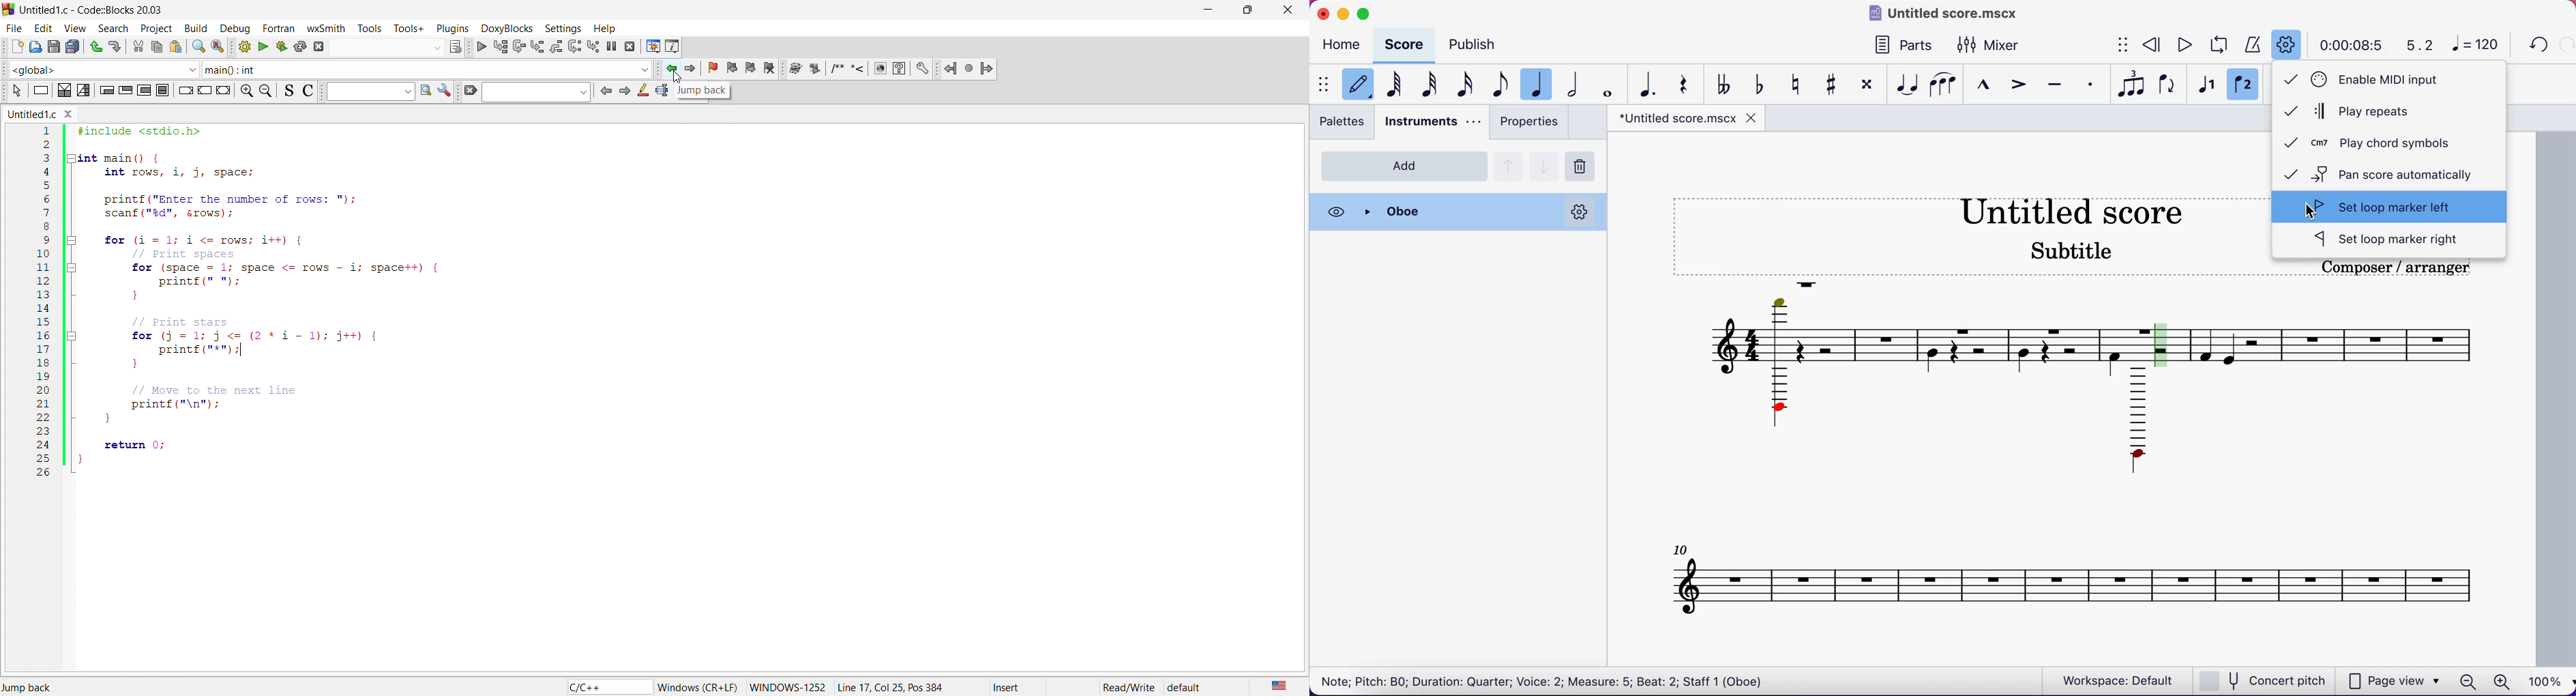 Image resolution: width=2576 pixels, height=700 pixels. I want to click on icon, so click(60, 91).